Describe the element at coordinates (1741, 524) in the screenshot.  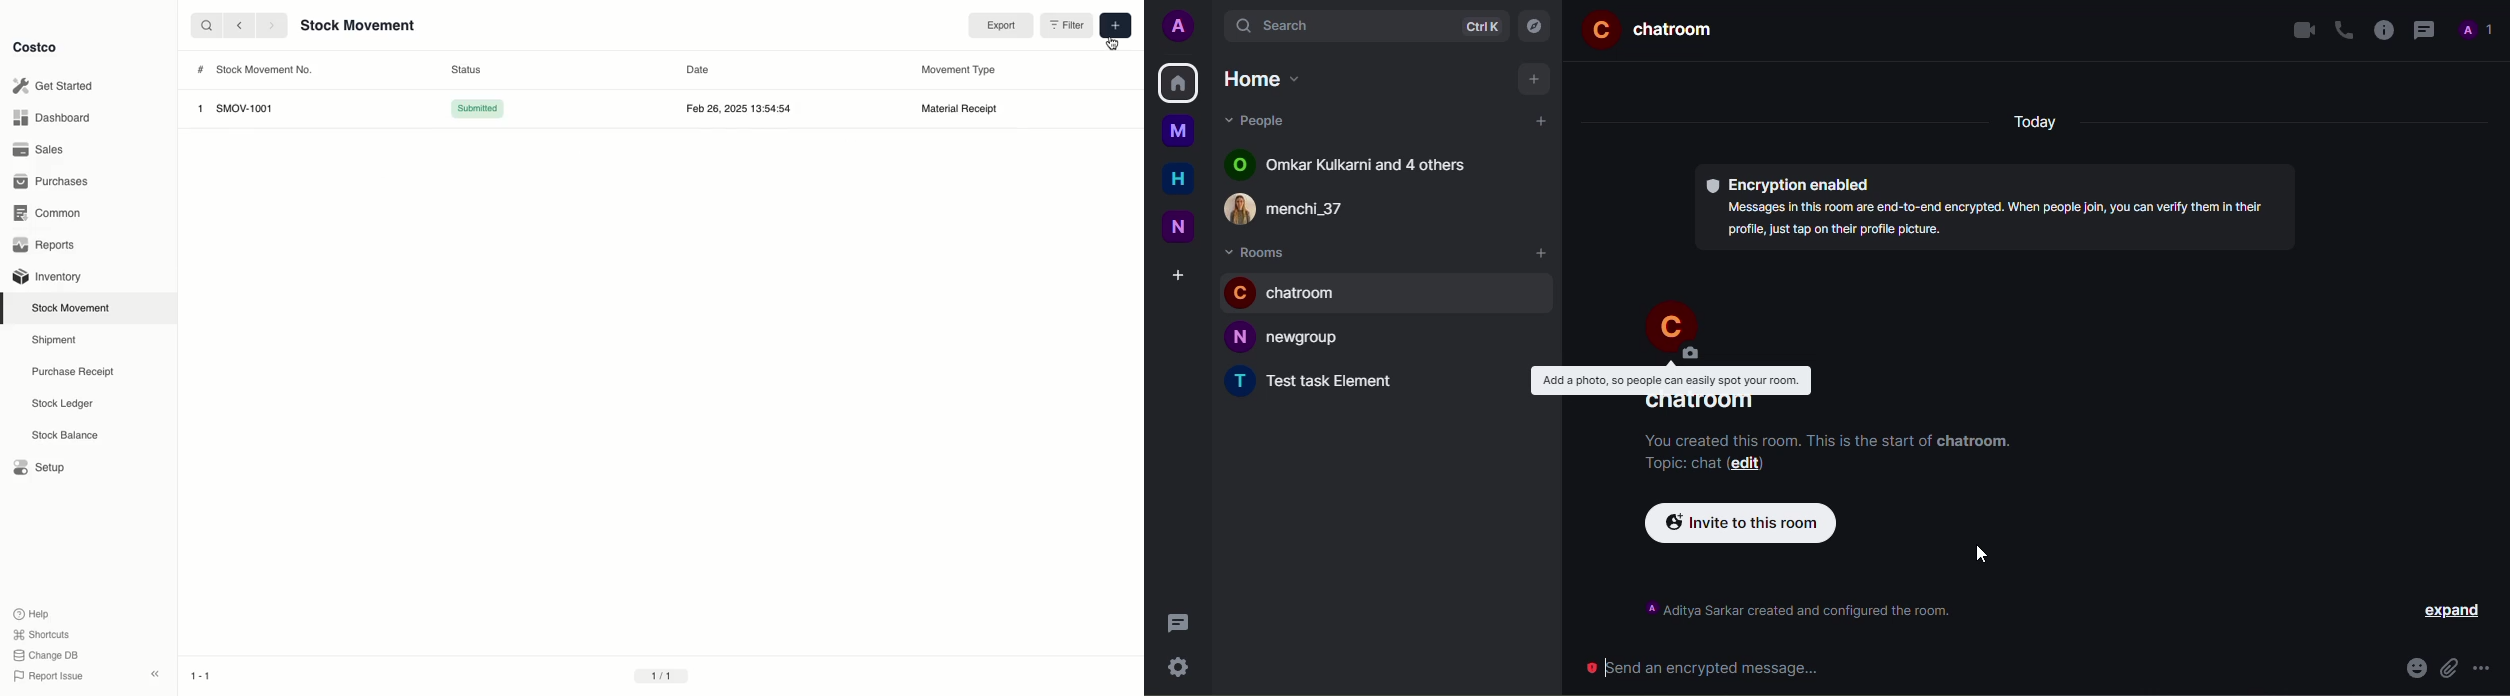
I see `invite to this room` at that location.